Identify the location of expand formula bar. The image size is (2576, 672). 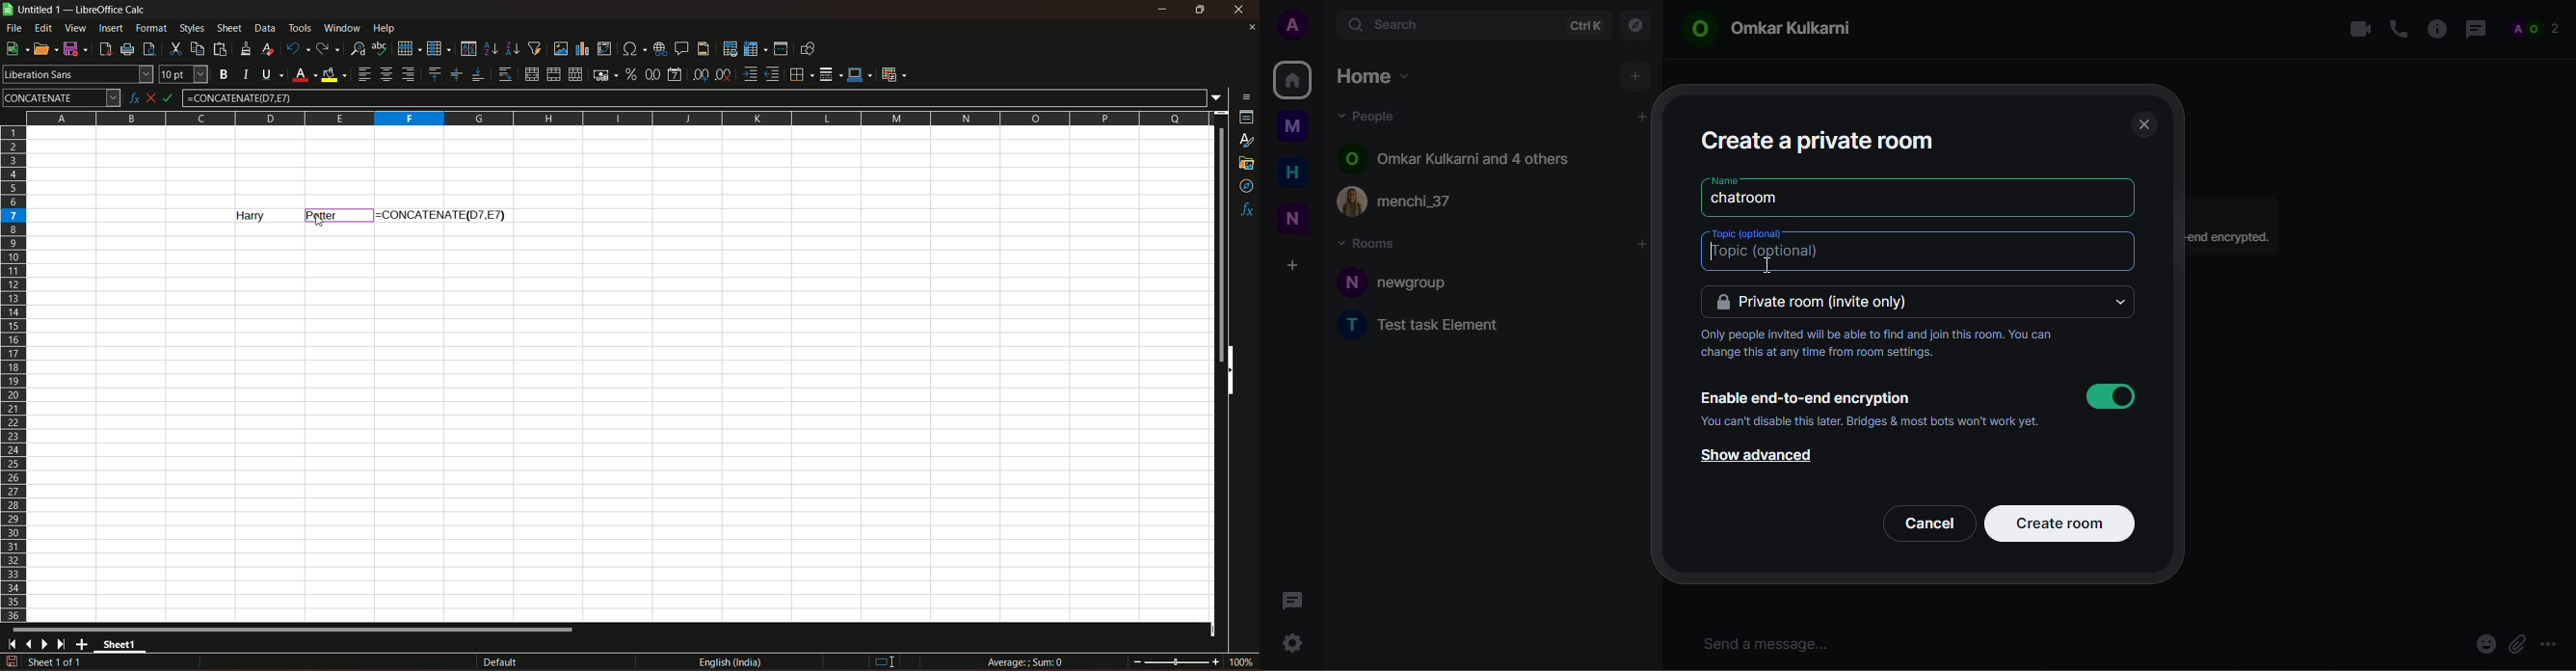
(1220, 97).